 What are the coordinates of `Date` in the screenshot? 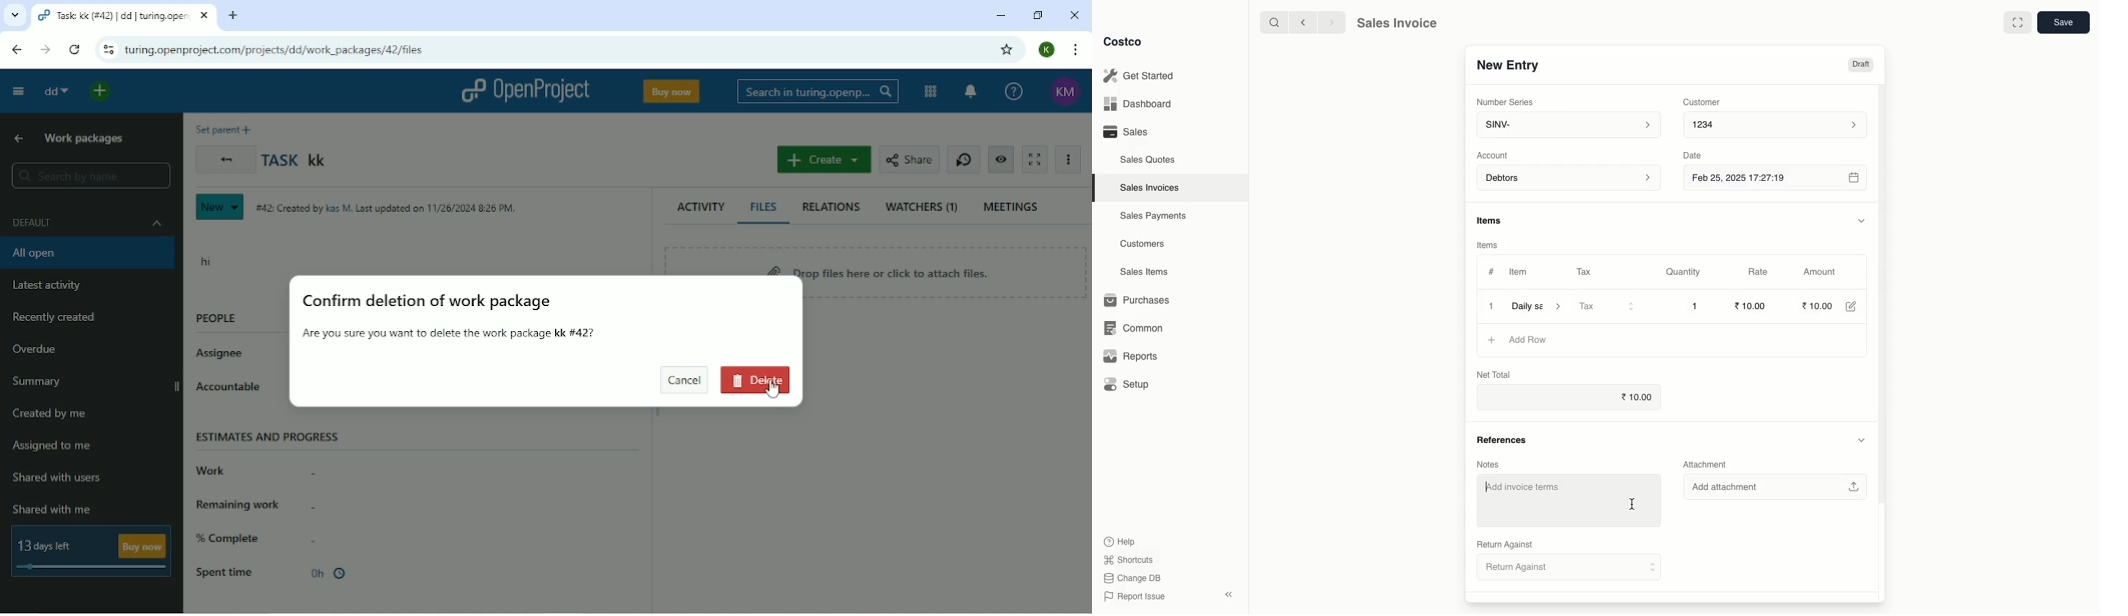 It's located at (1699, 157).